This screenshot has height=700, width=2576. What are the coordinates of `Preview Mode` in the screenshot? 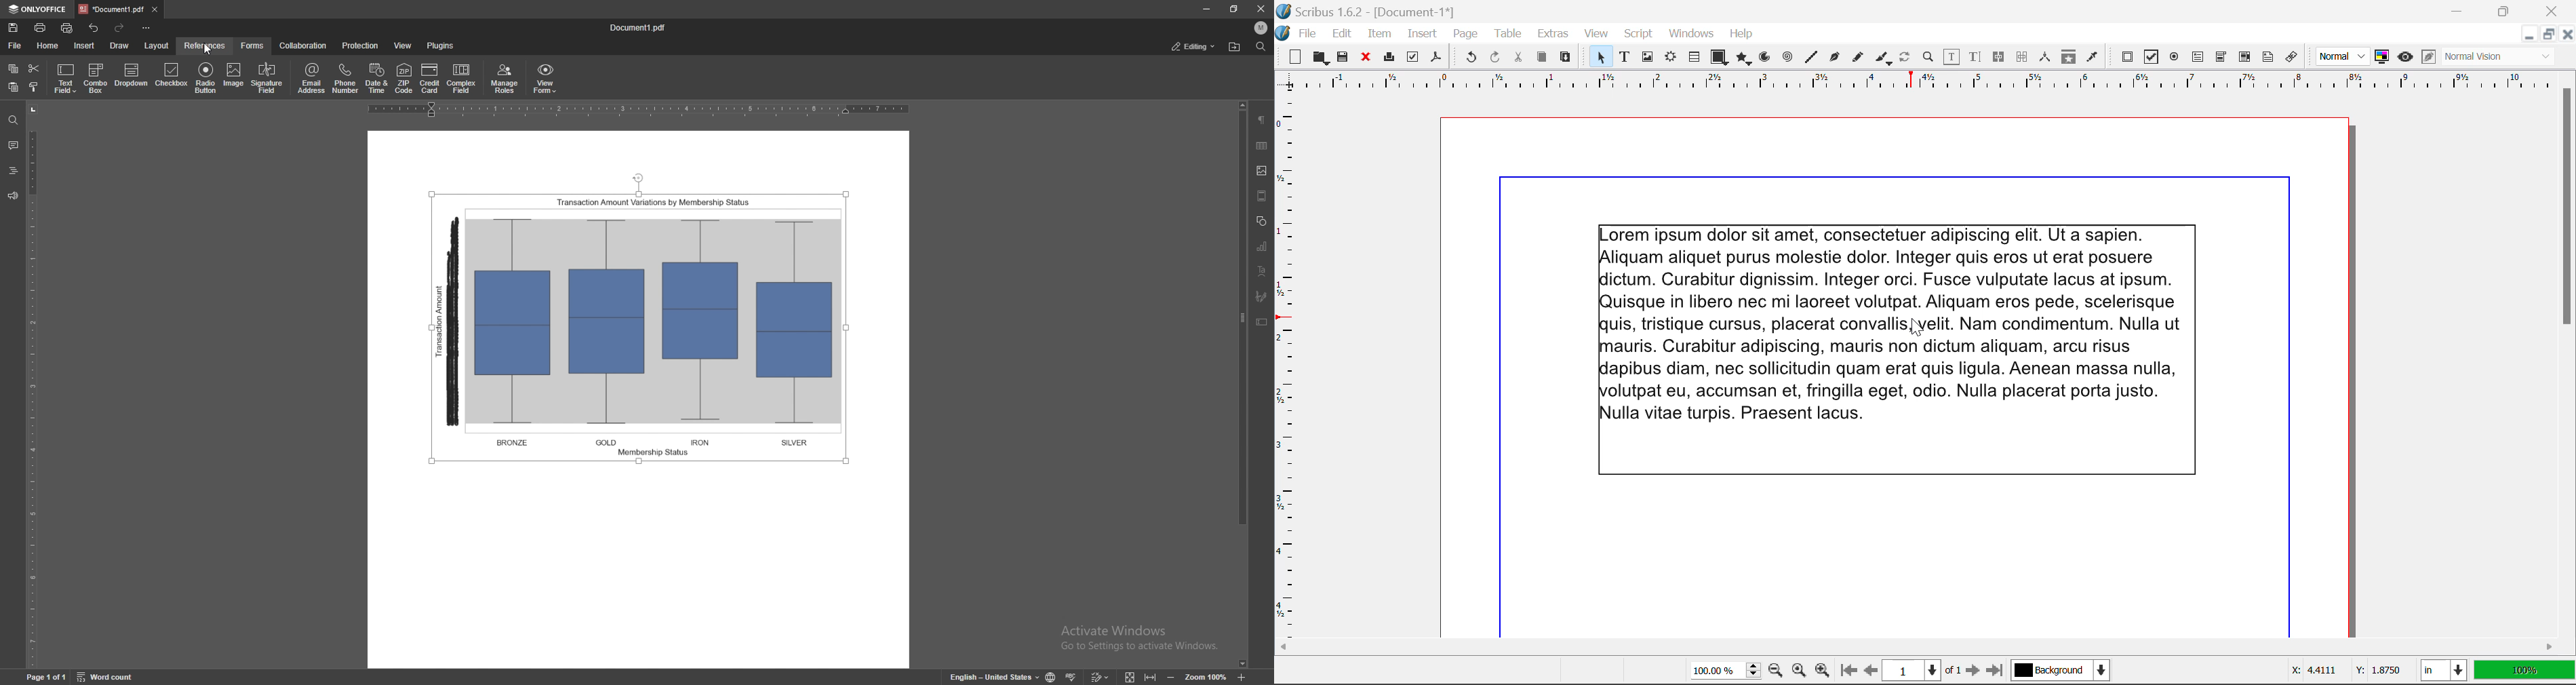 It's located at (2405, 57).